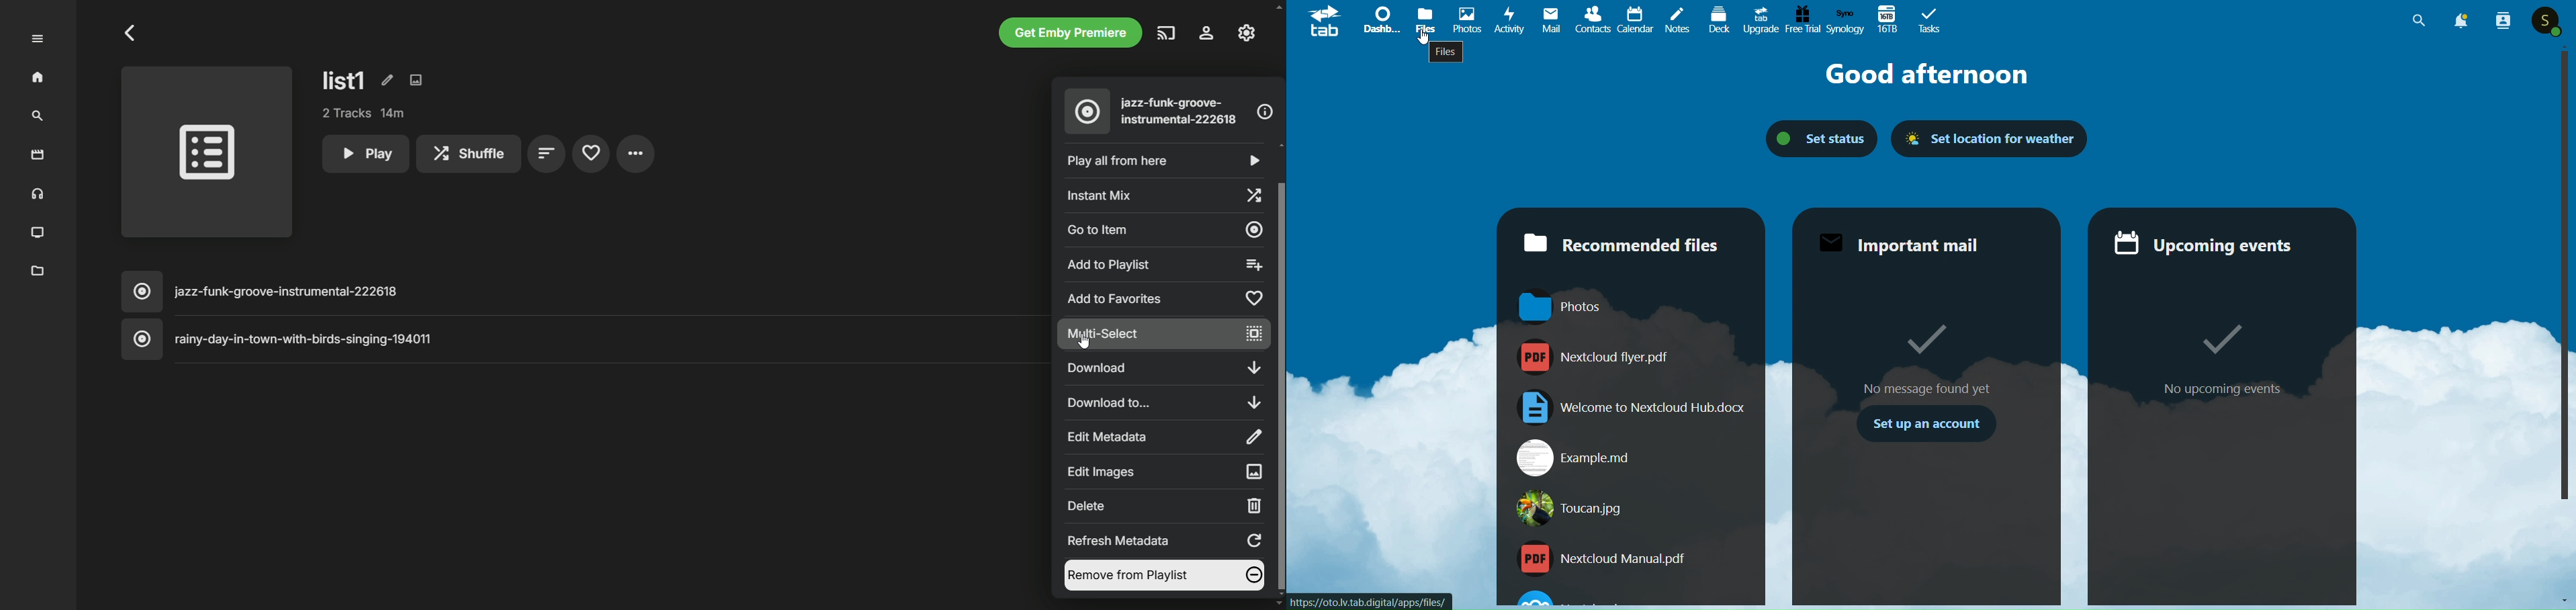 Image resolution: width=2576 pixels, height=616 pixels. Describe the element at coordinates (1593, 20) in the screenshot. I see `contacts` at that location.